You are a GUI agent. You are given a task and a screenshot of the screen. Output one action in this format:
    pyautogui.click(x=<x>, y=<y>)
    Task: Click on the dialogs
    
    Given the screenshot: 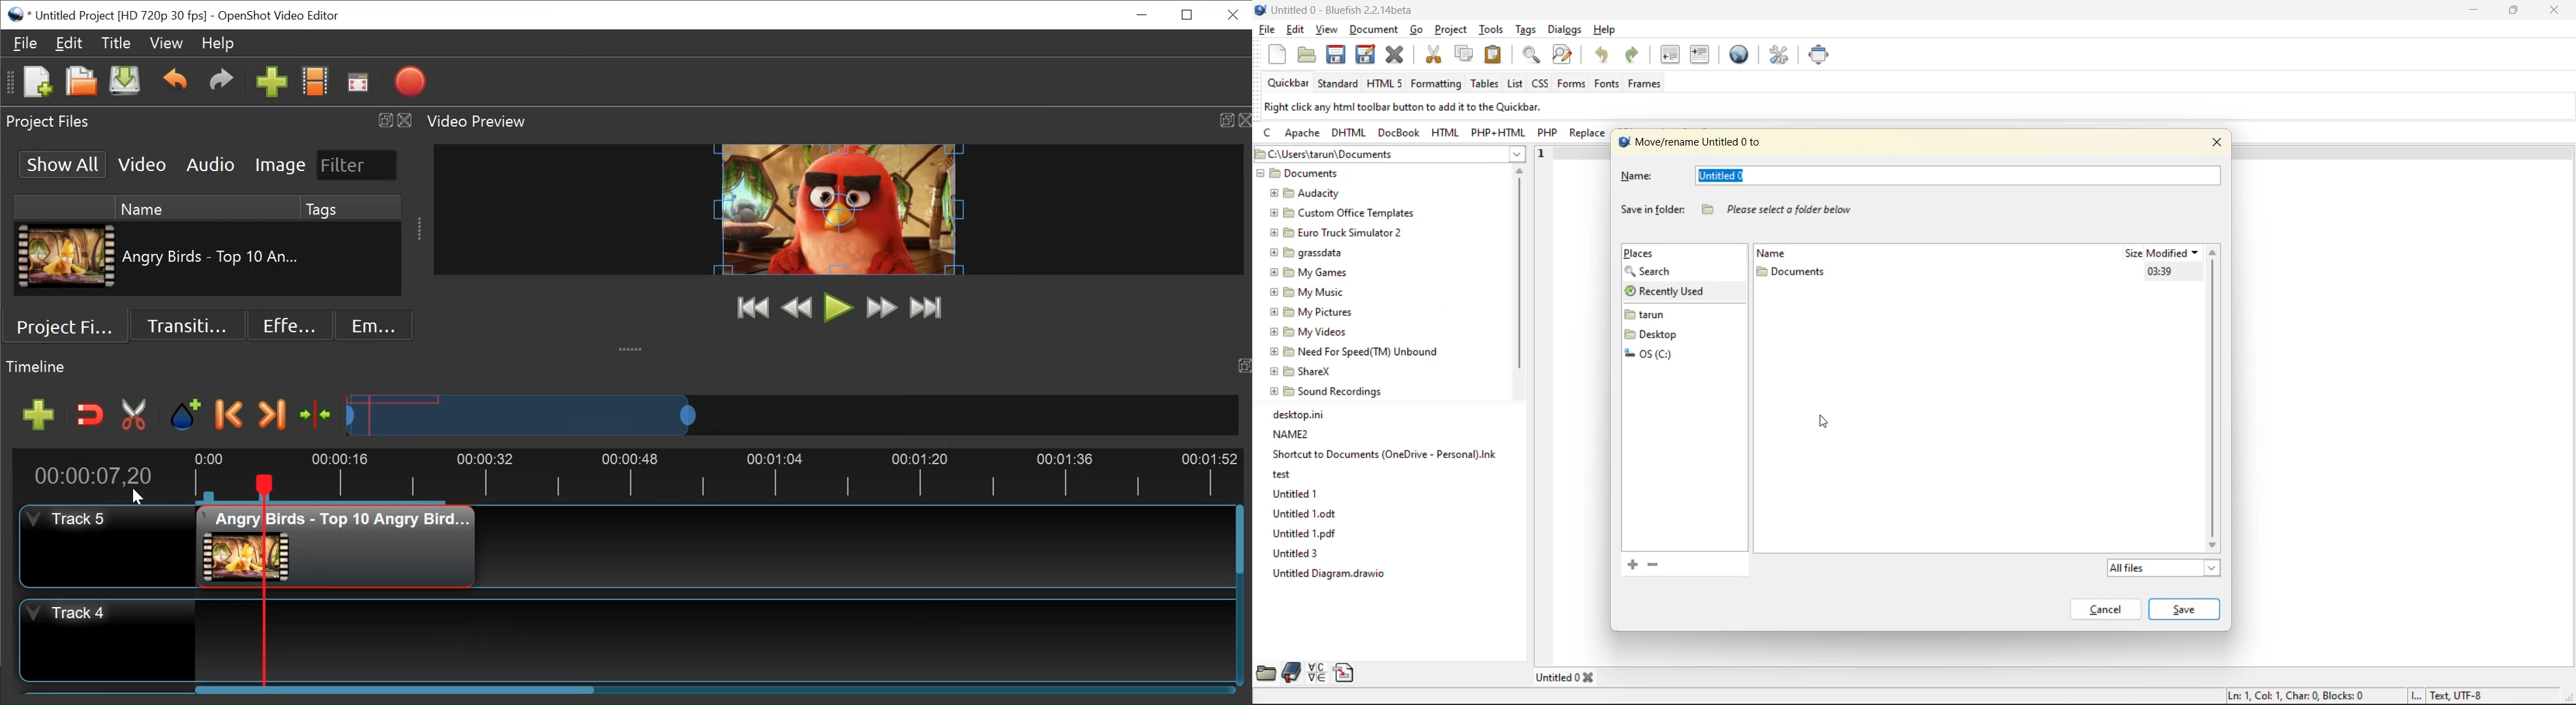 What is the action you would take?
    pyautogui.click(x=1565, y=32)
    